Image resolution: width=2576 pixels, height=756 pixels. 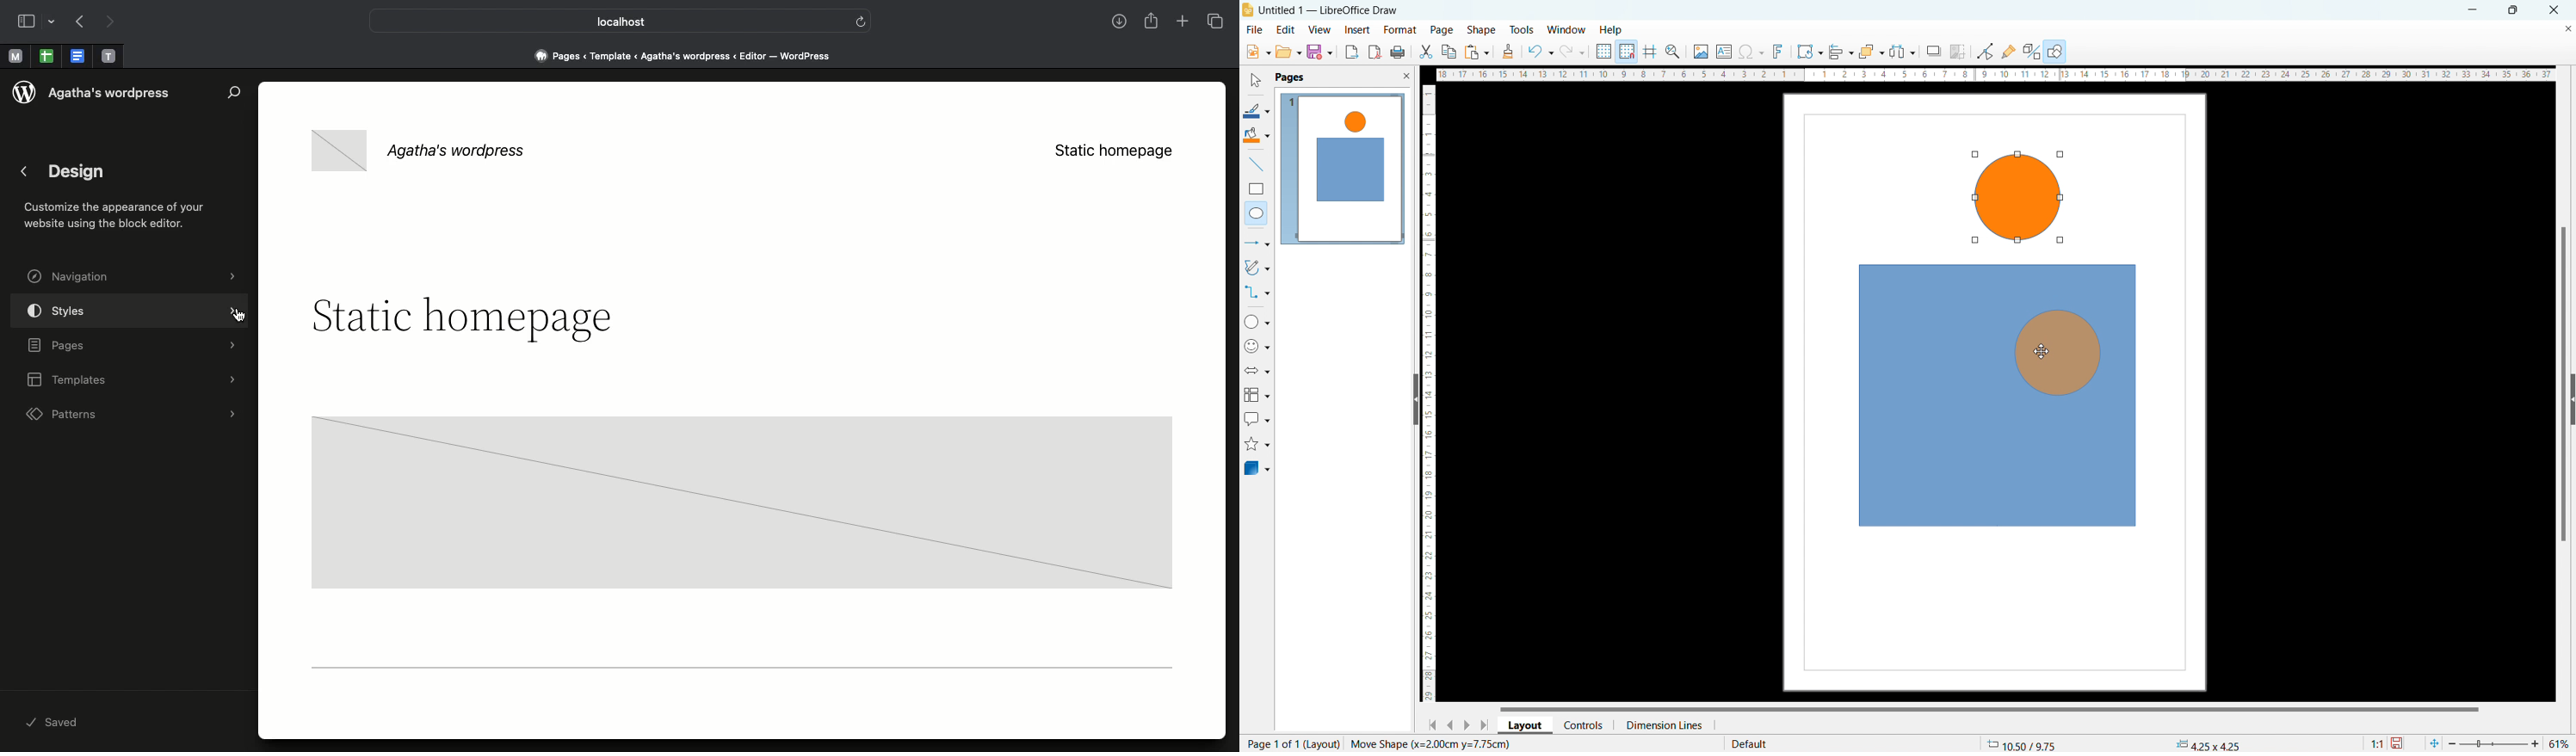 What do you see at coordinates (2056, 52) in the screenshot?
I see `show draw functions` at bounding box center [2056, 52].